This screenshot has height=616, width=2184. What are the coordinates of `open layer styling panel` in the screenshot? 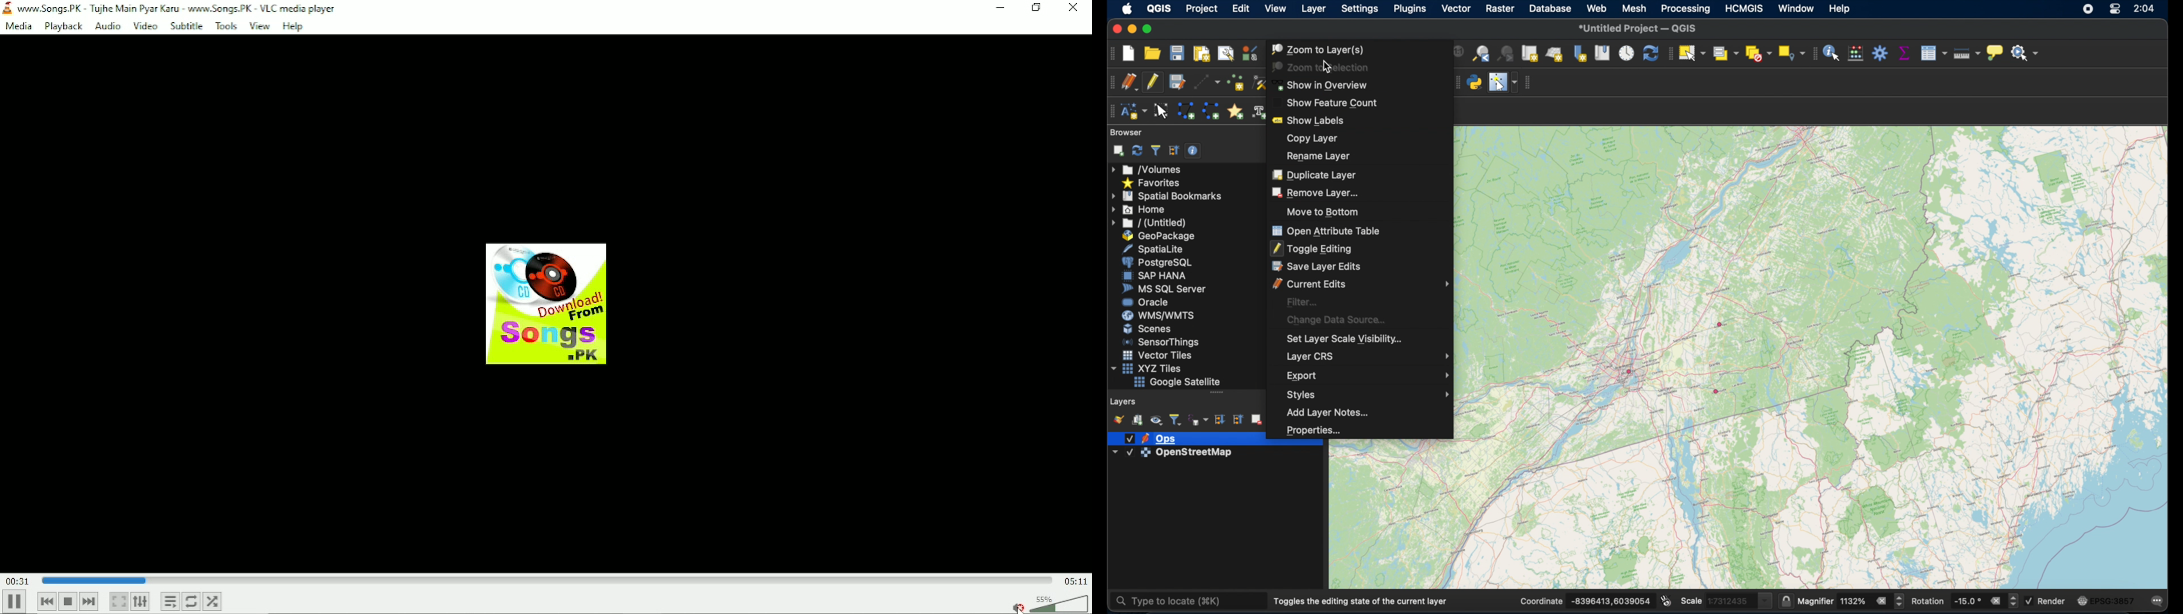 It's located at (1118, 419).